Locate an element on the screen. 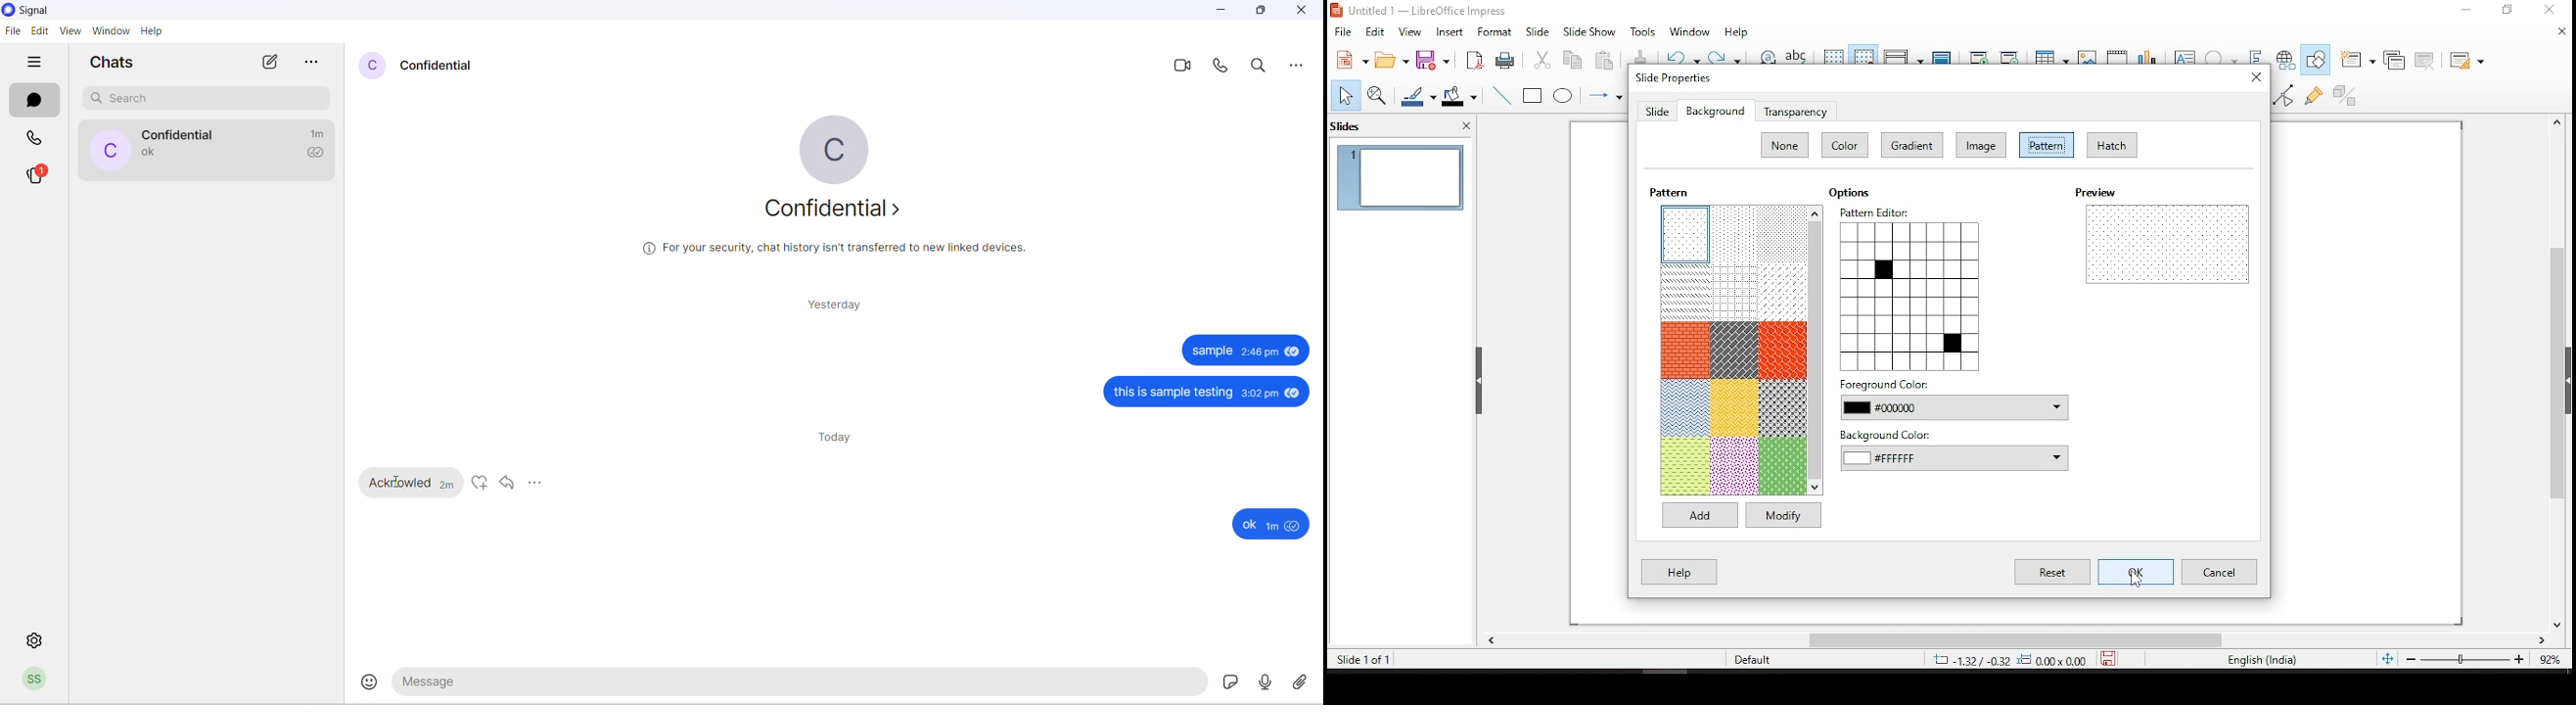 The image size is (2576, 728). pattern is located at coordinates (1733, 351).